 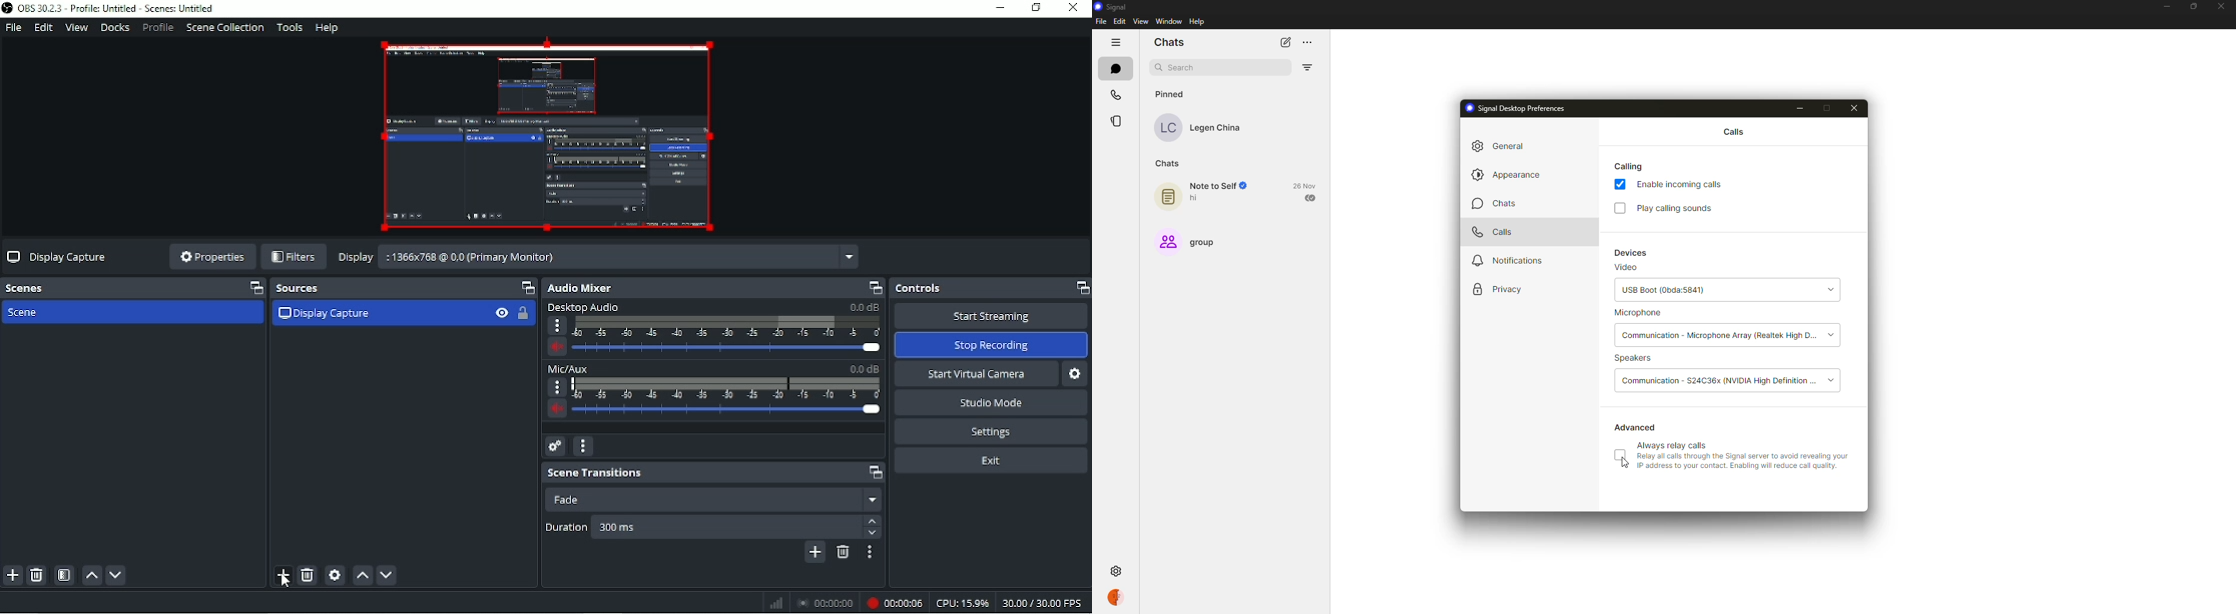 I want to click on Add source, so click(x=283, y=576).